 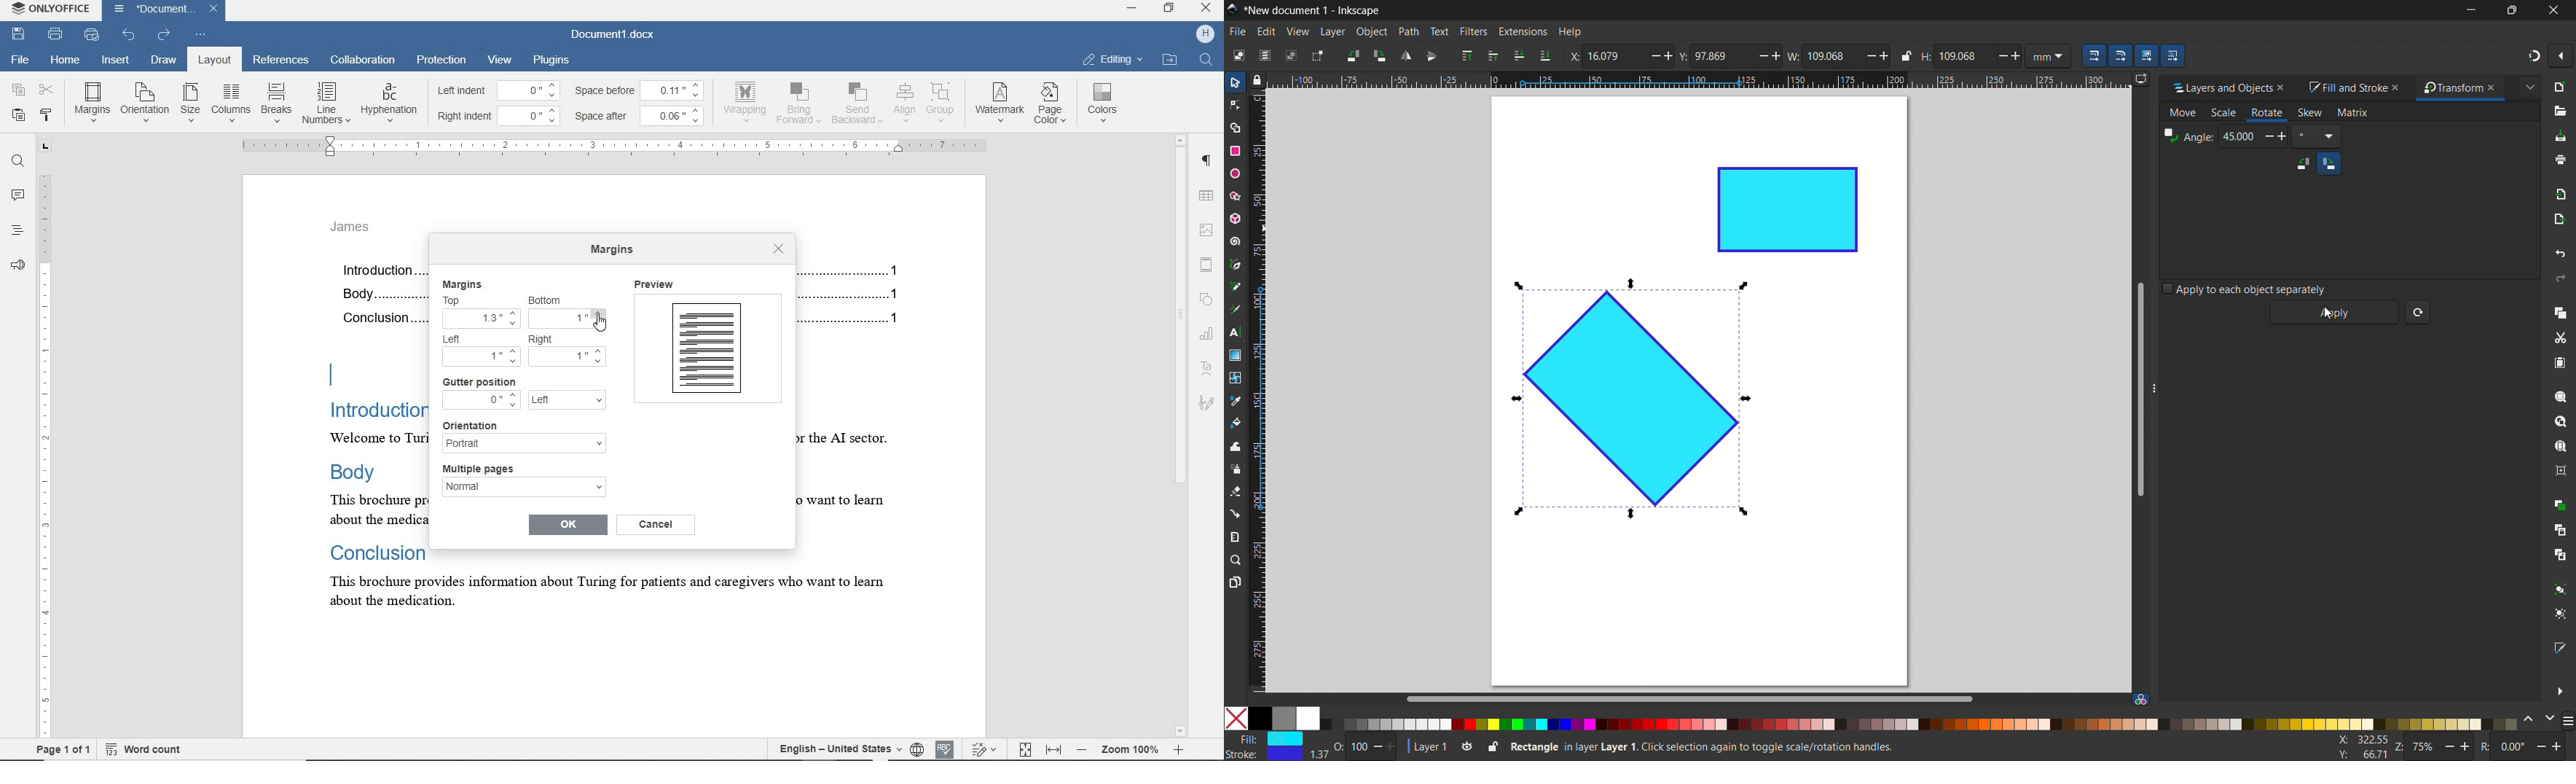 What do you see at coordinates (2560, 111) in the screenshot?
I see `open` at bounding box center [2560, 111].